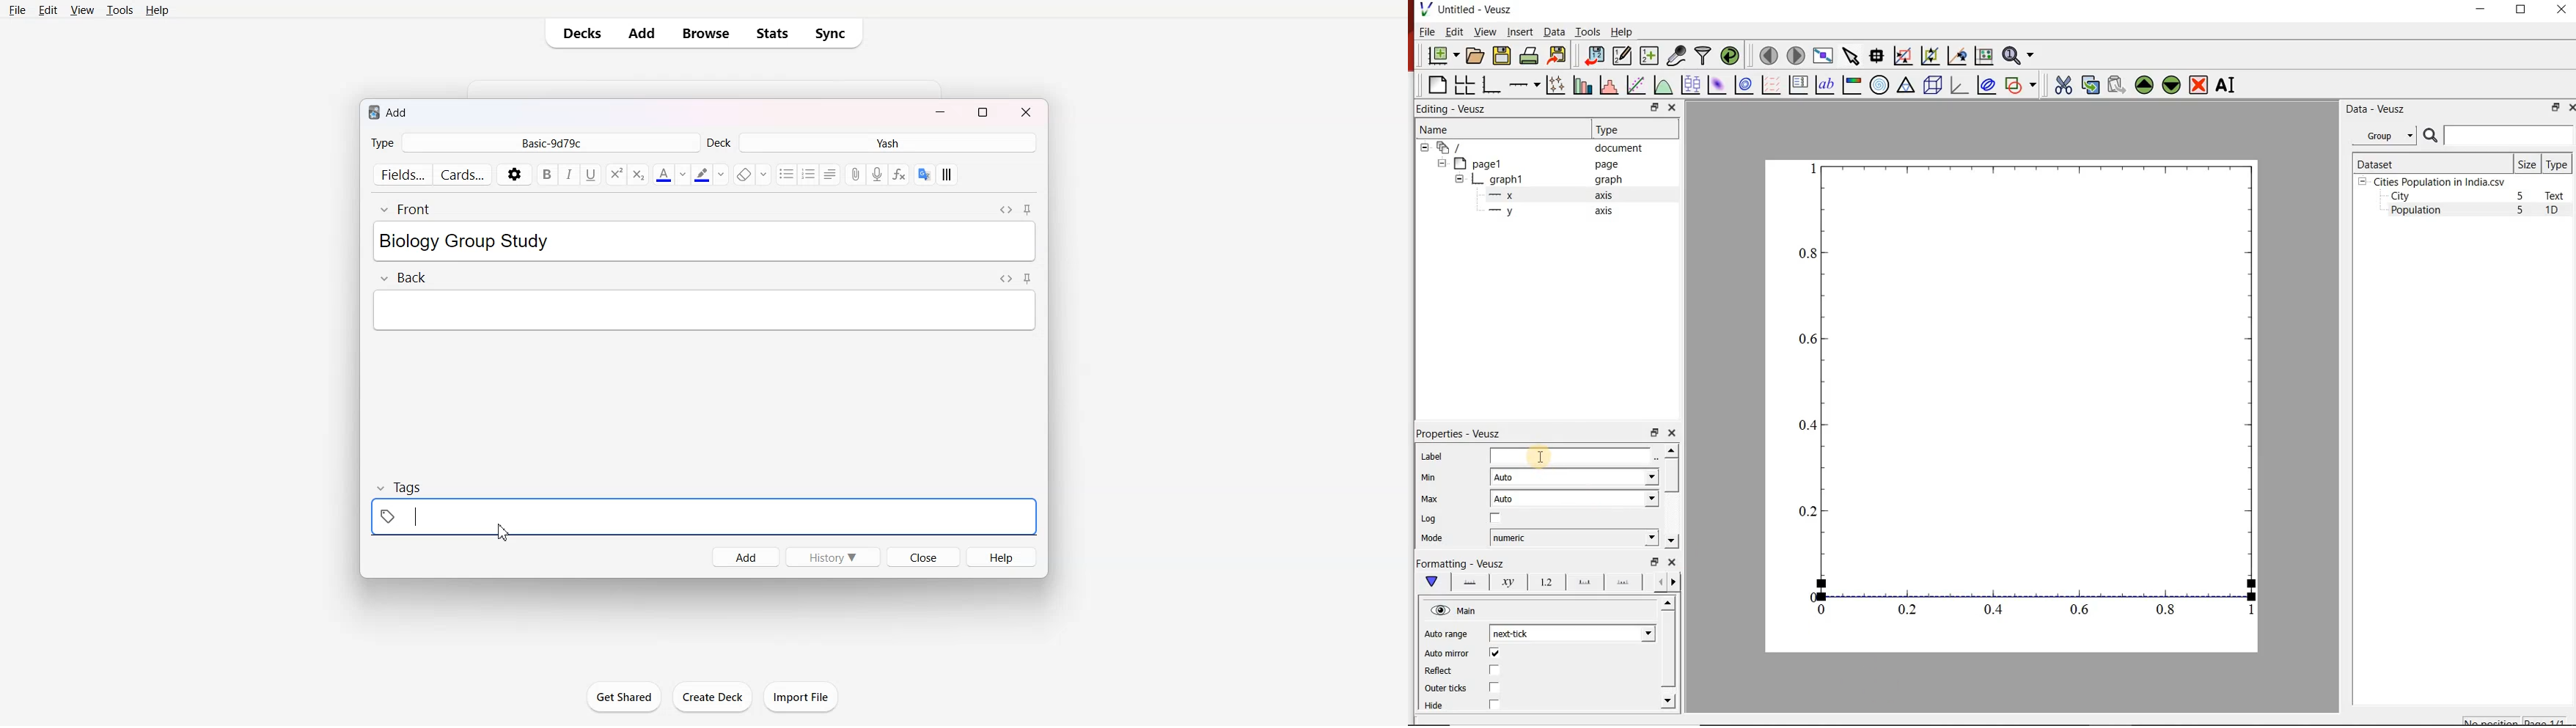  Describe the element at coordinates (579, 33) in the screenshot. I see `Decks` at that location.